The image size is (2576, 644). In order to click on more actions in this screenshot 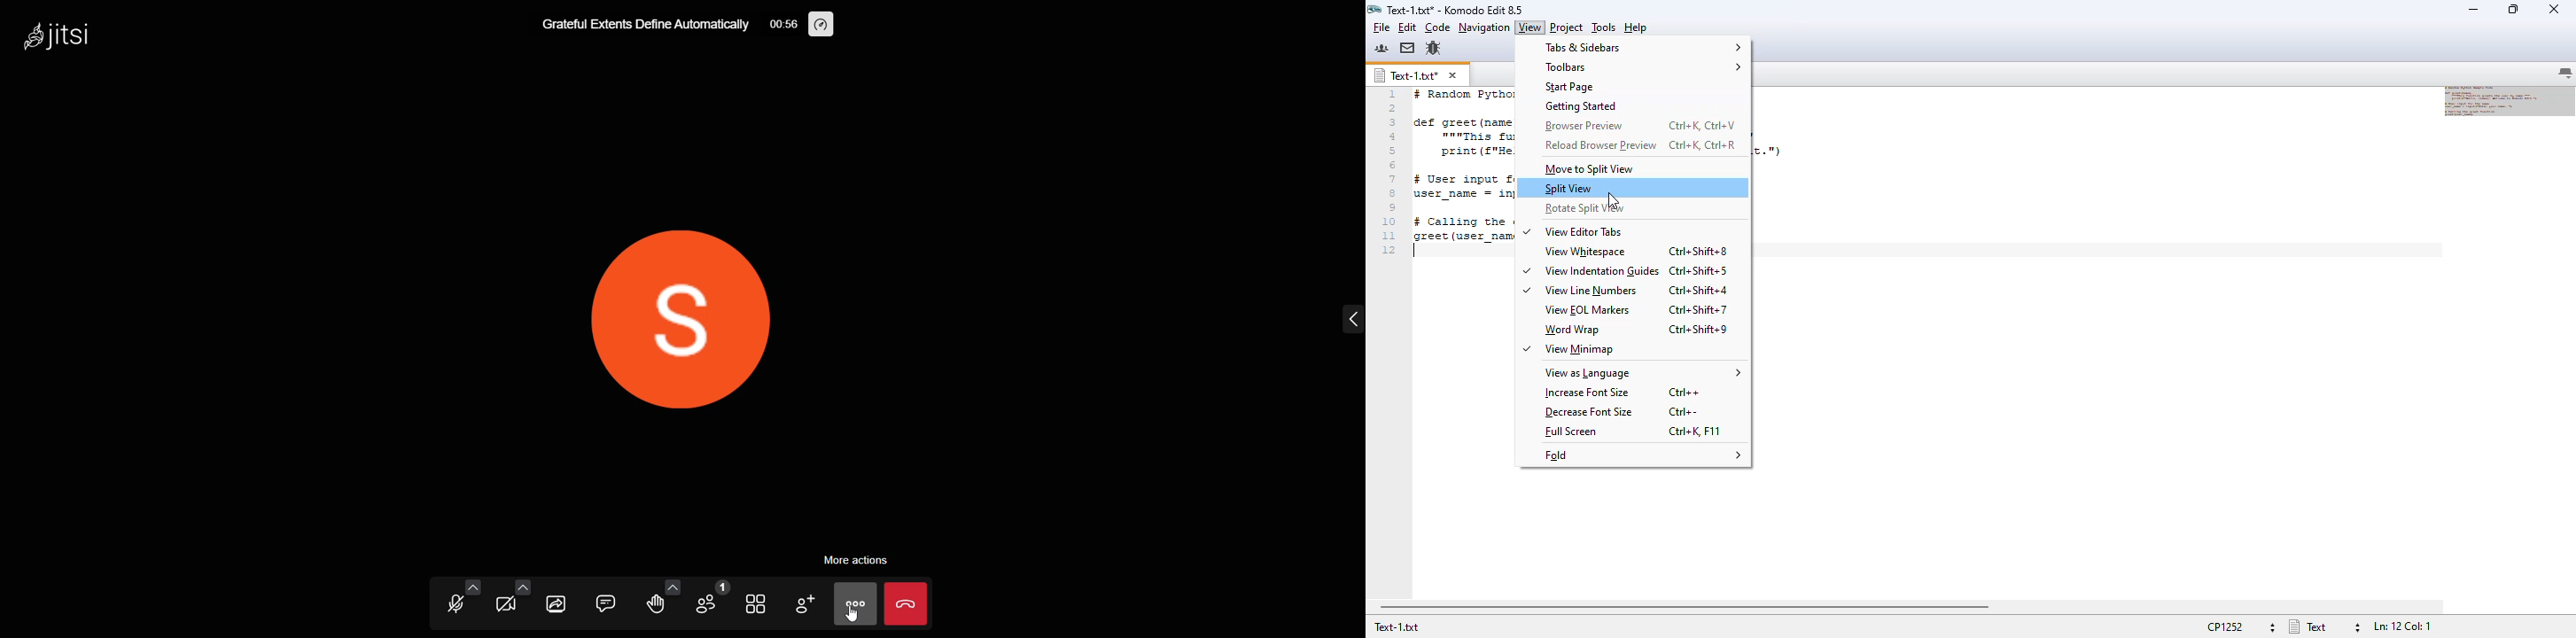, I will do `click(858, 559)`.